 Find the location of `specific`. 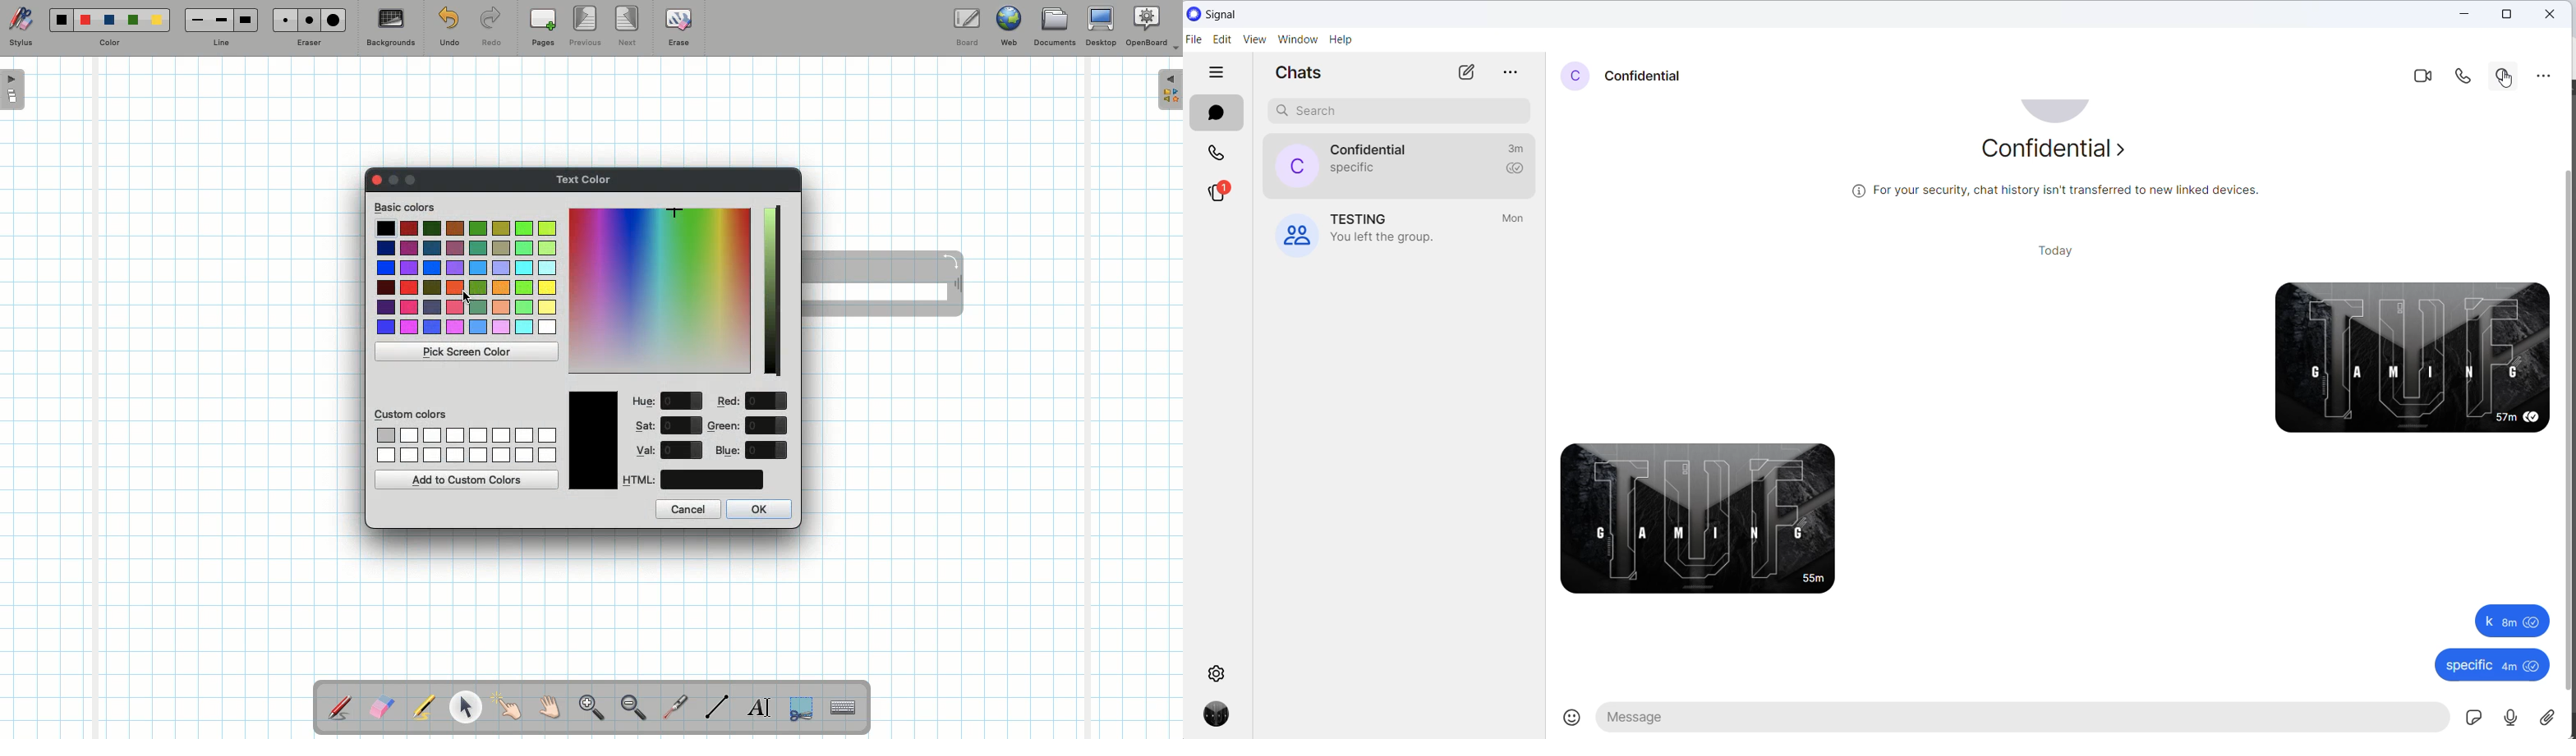

specific is located at coordinates (2487, 666).